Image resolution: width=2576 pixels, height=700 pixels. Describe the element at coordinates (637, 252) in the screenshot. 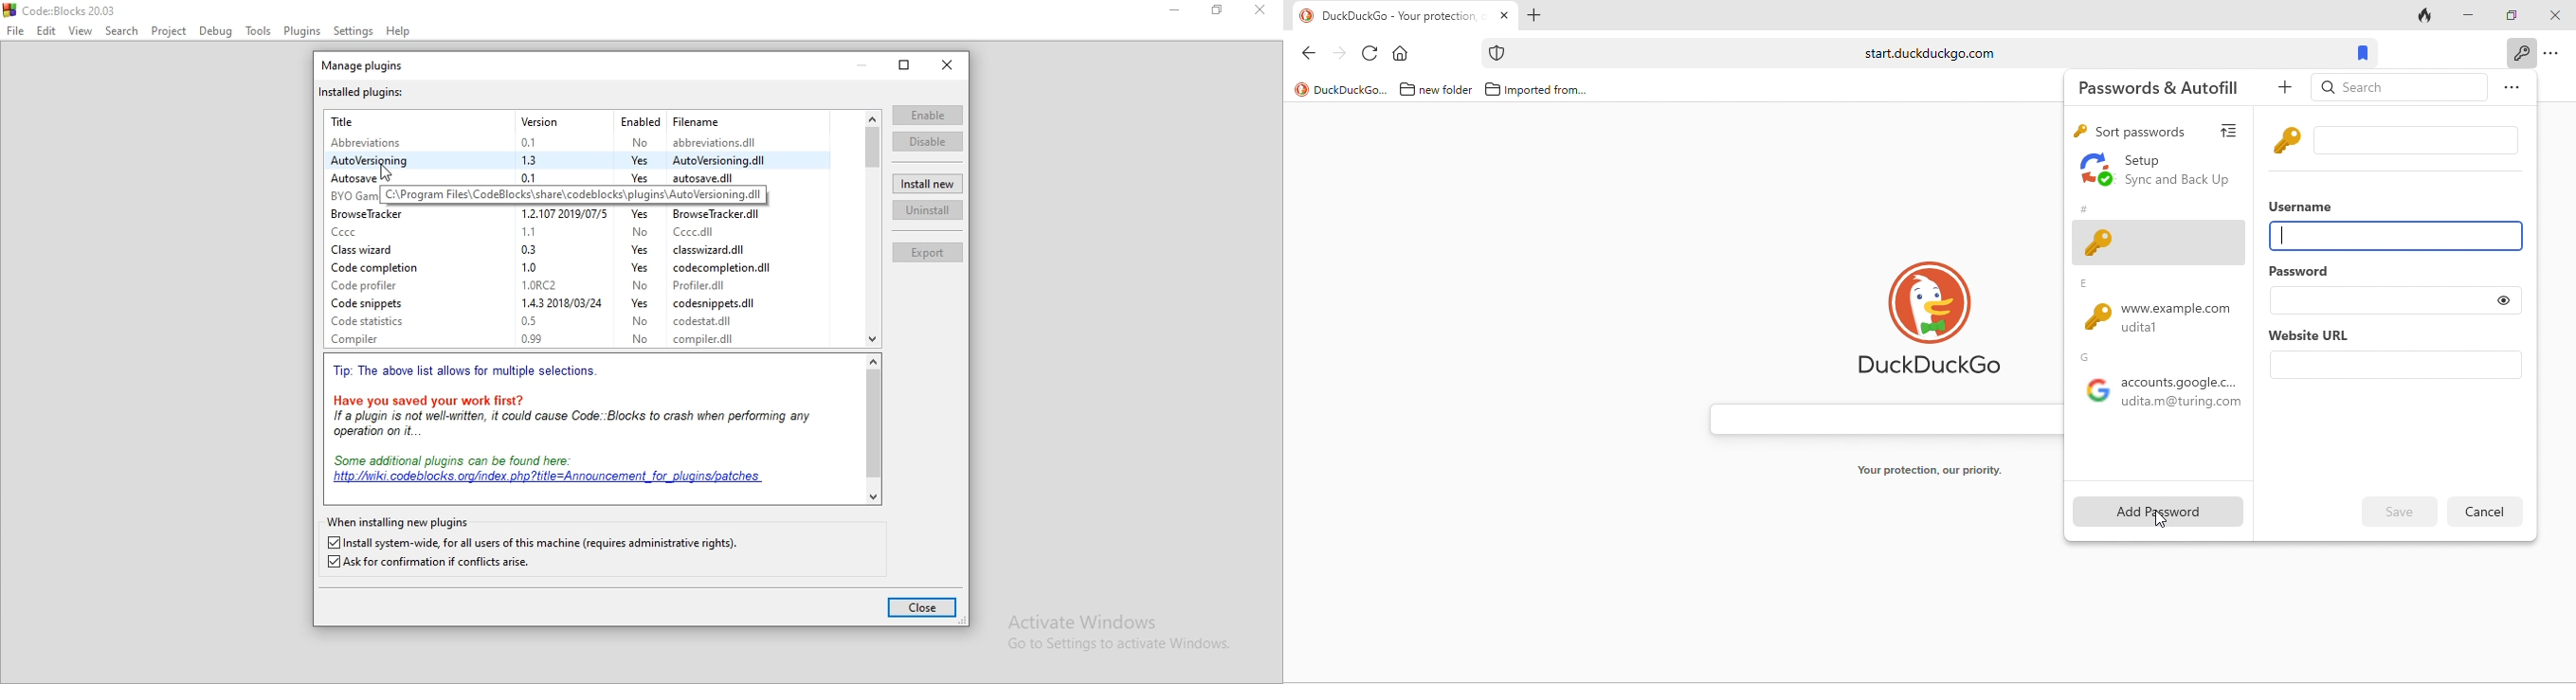

I see `yes` at that location.